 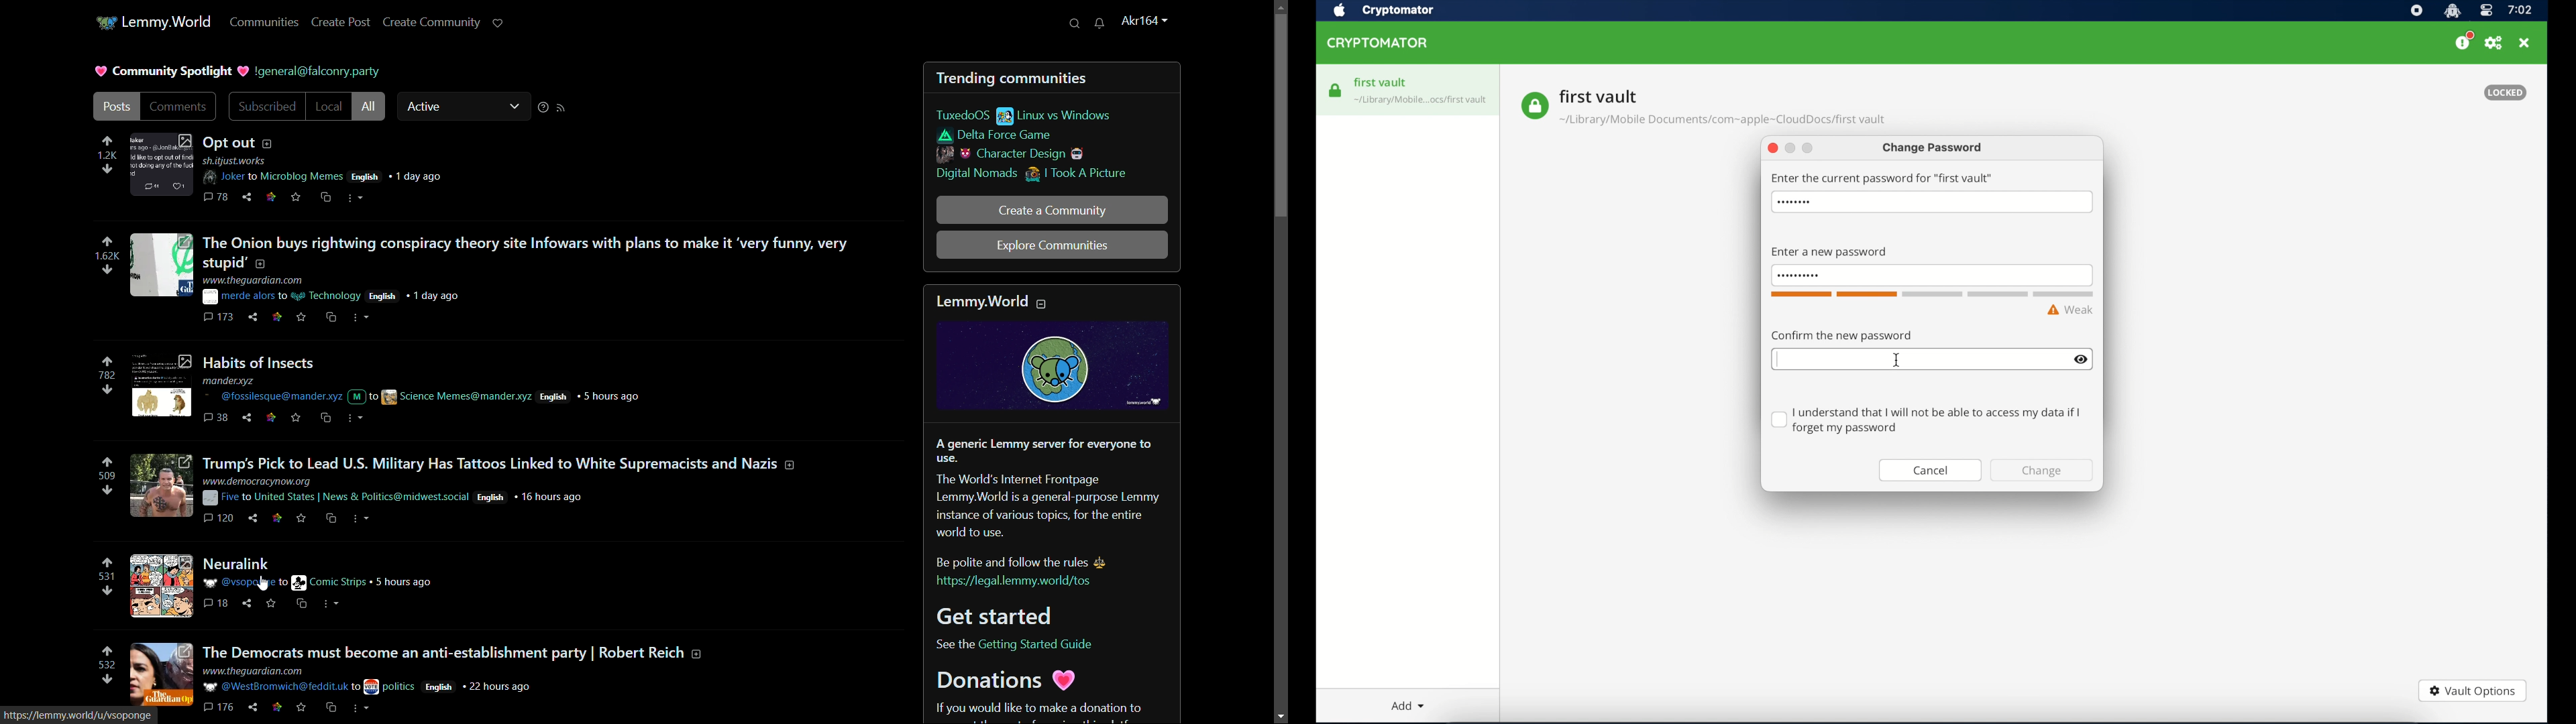 I want to click on post-4, so click(x=500, y=481).